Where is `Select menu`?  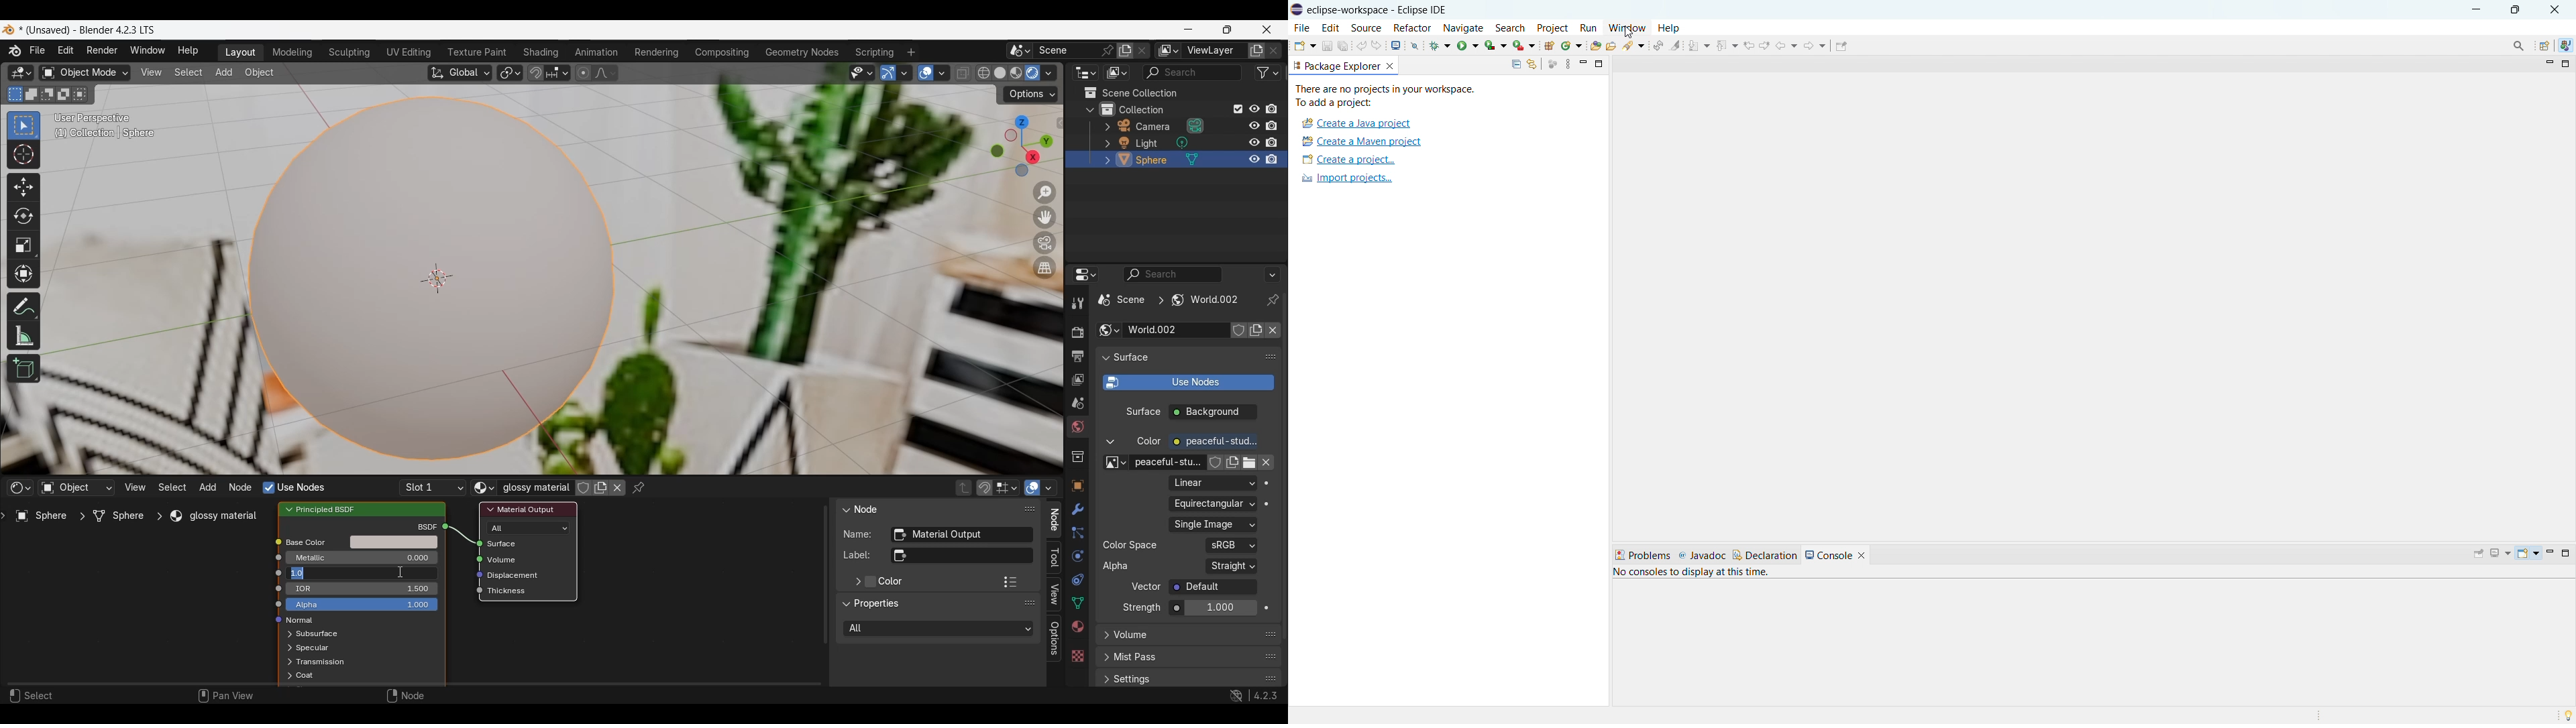 Select menu is located at coordinates (189, 72).